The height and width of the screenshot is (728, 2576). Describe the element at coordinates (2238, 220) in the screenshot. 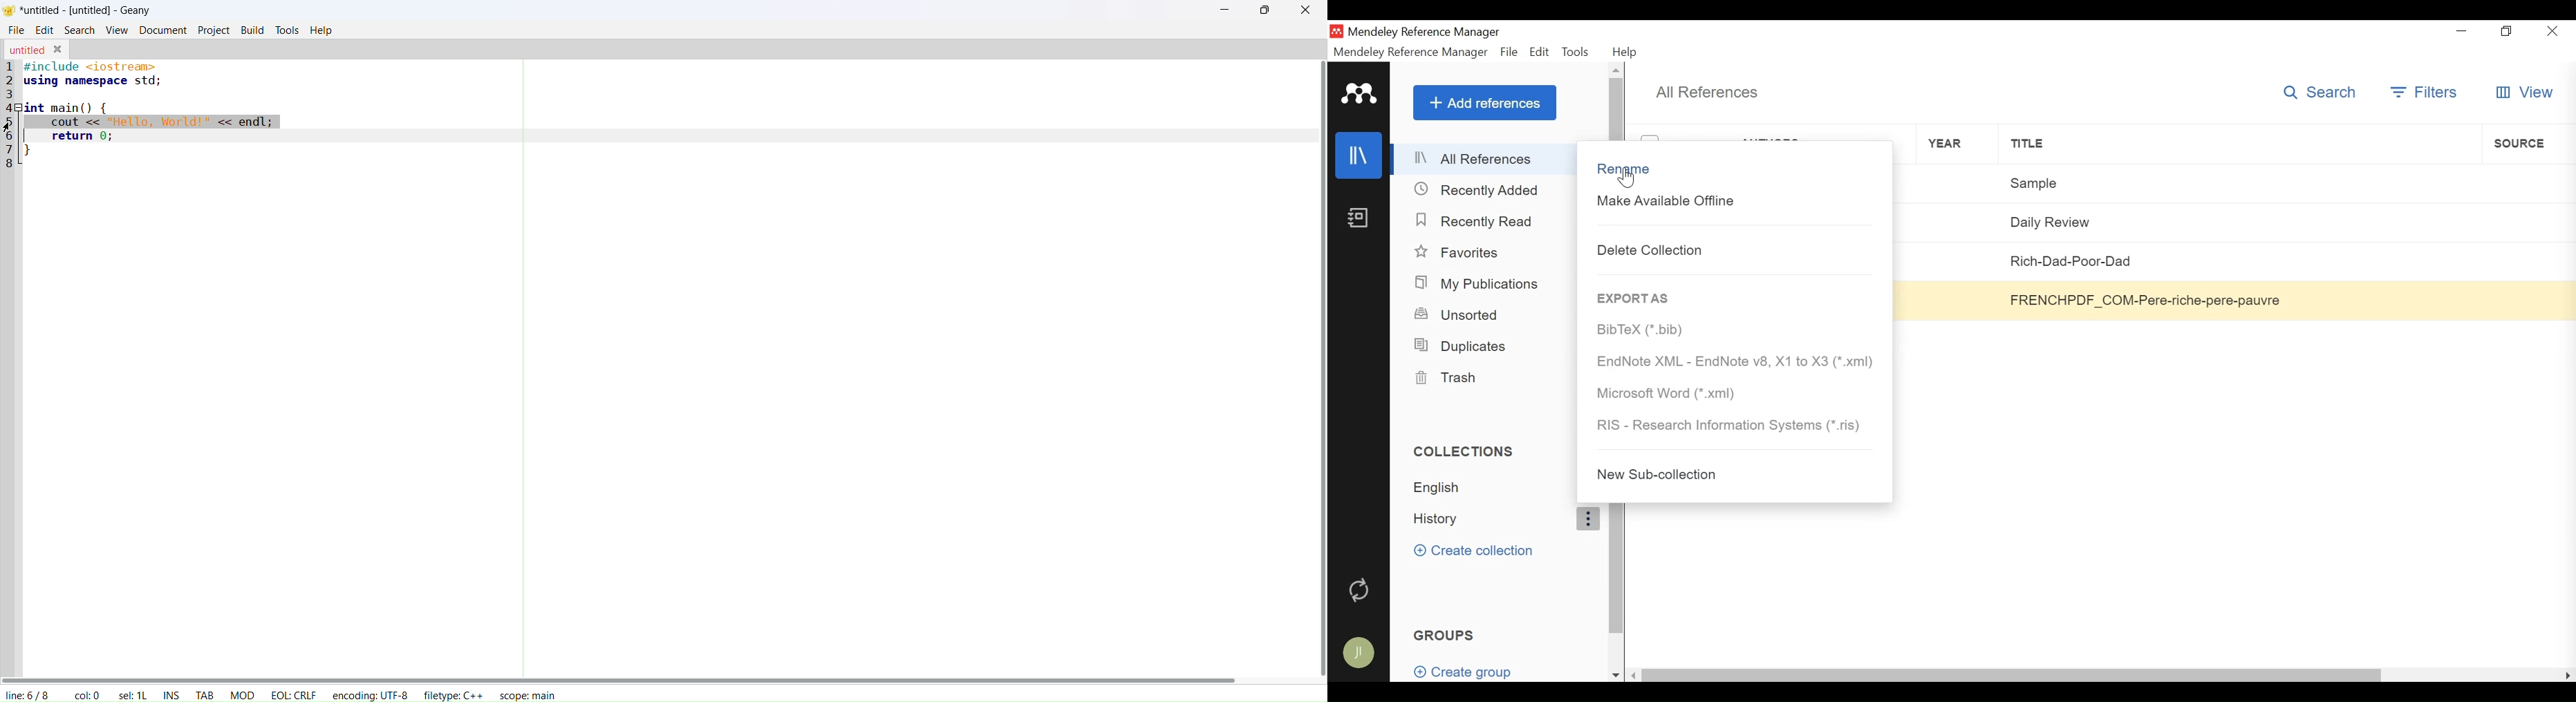

I see `Daily Review` at that location.